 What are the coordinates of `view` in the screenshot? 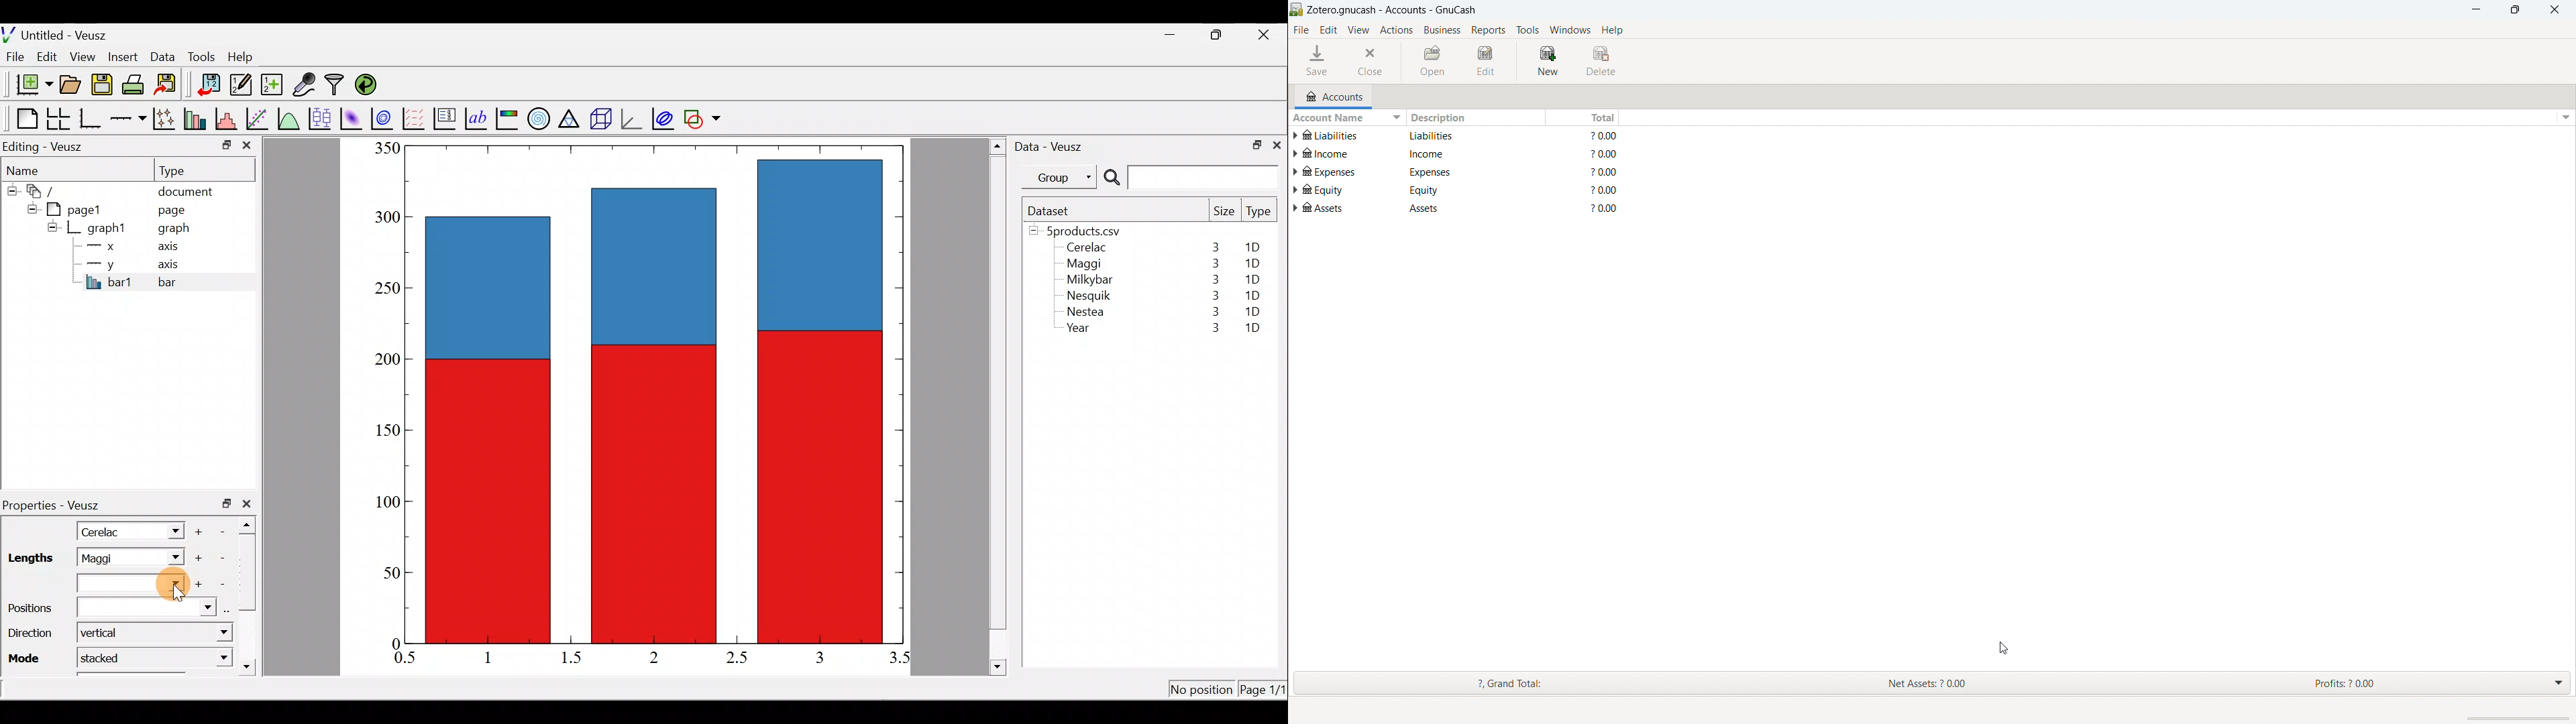 It's located at (1359, 31).